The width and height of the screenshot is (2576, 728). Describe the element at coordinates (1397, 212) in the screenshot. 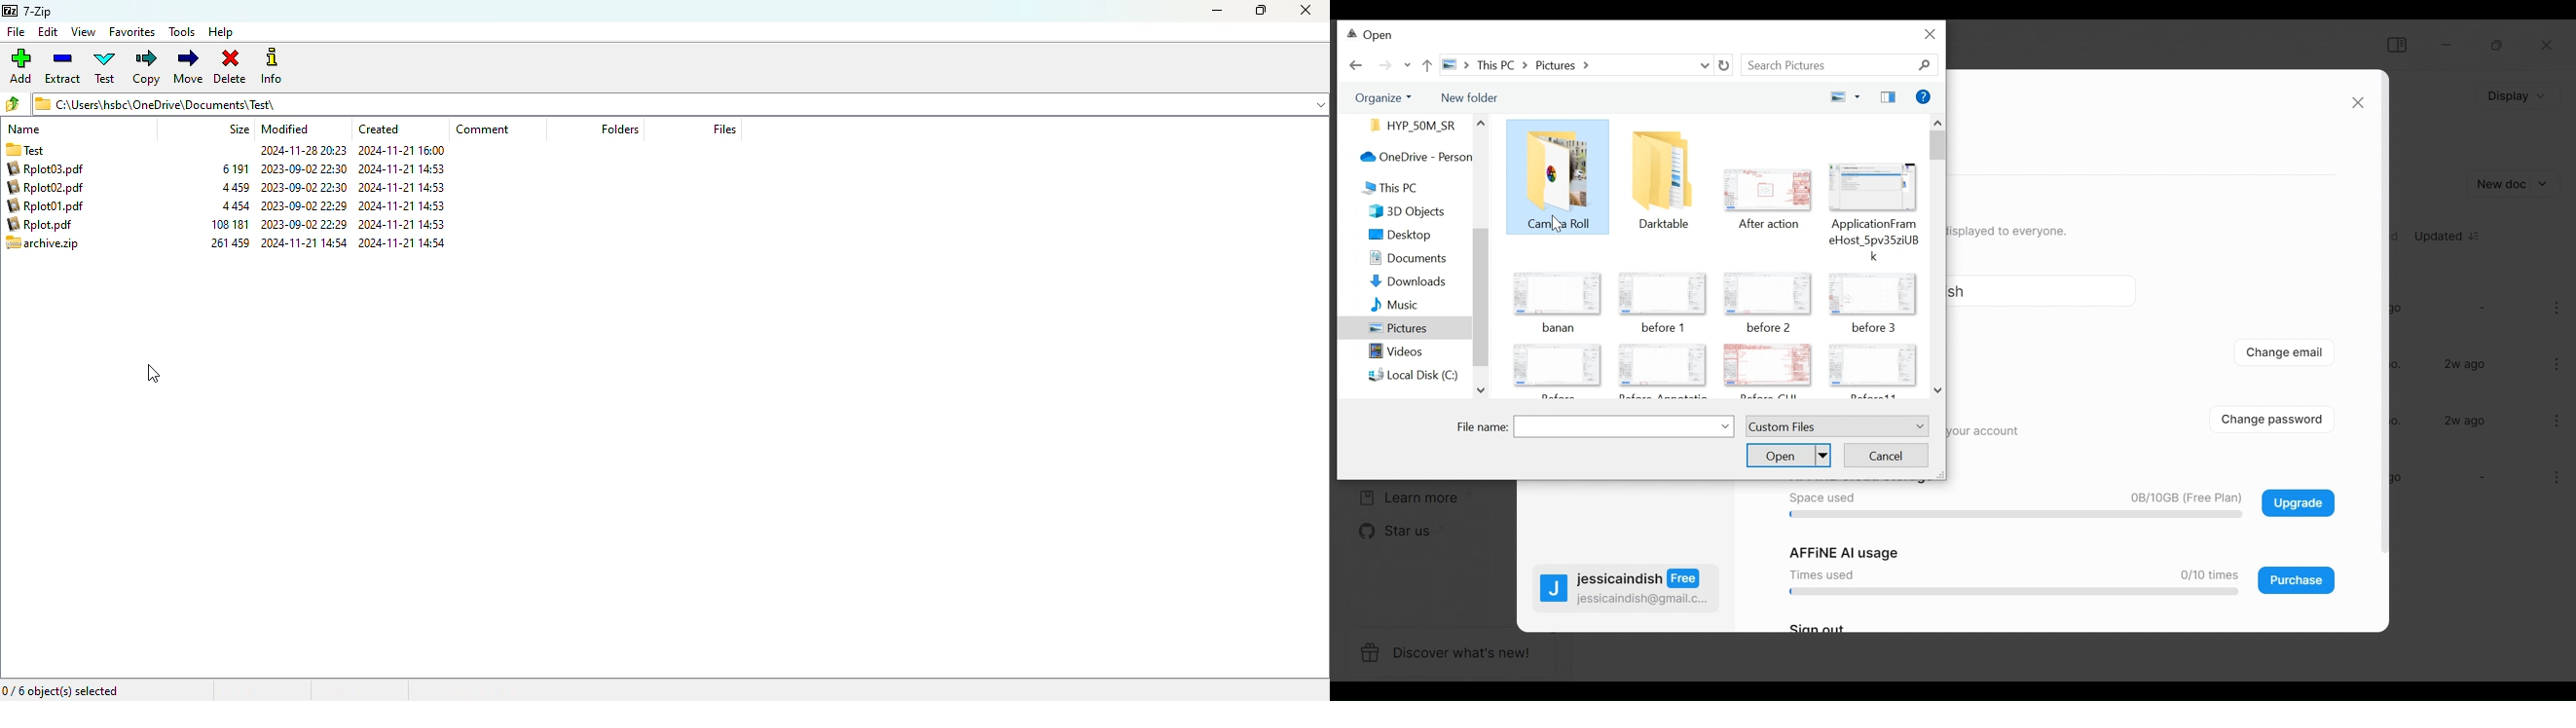

I see `3D Objects` at that location.